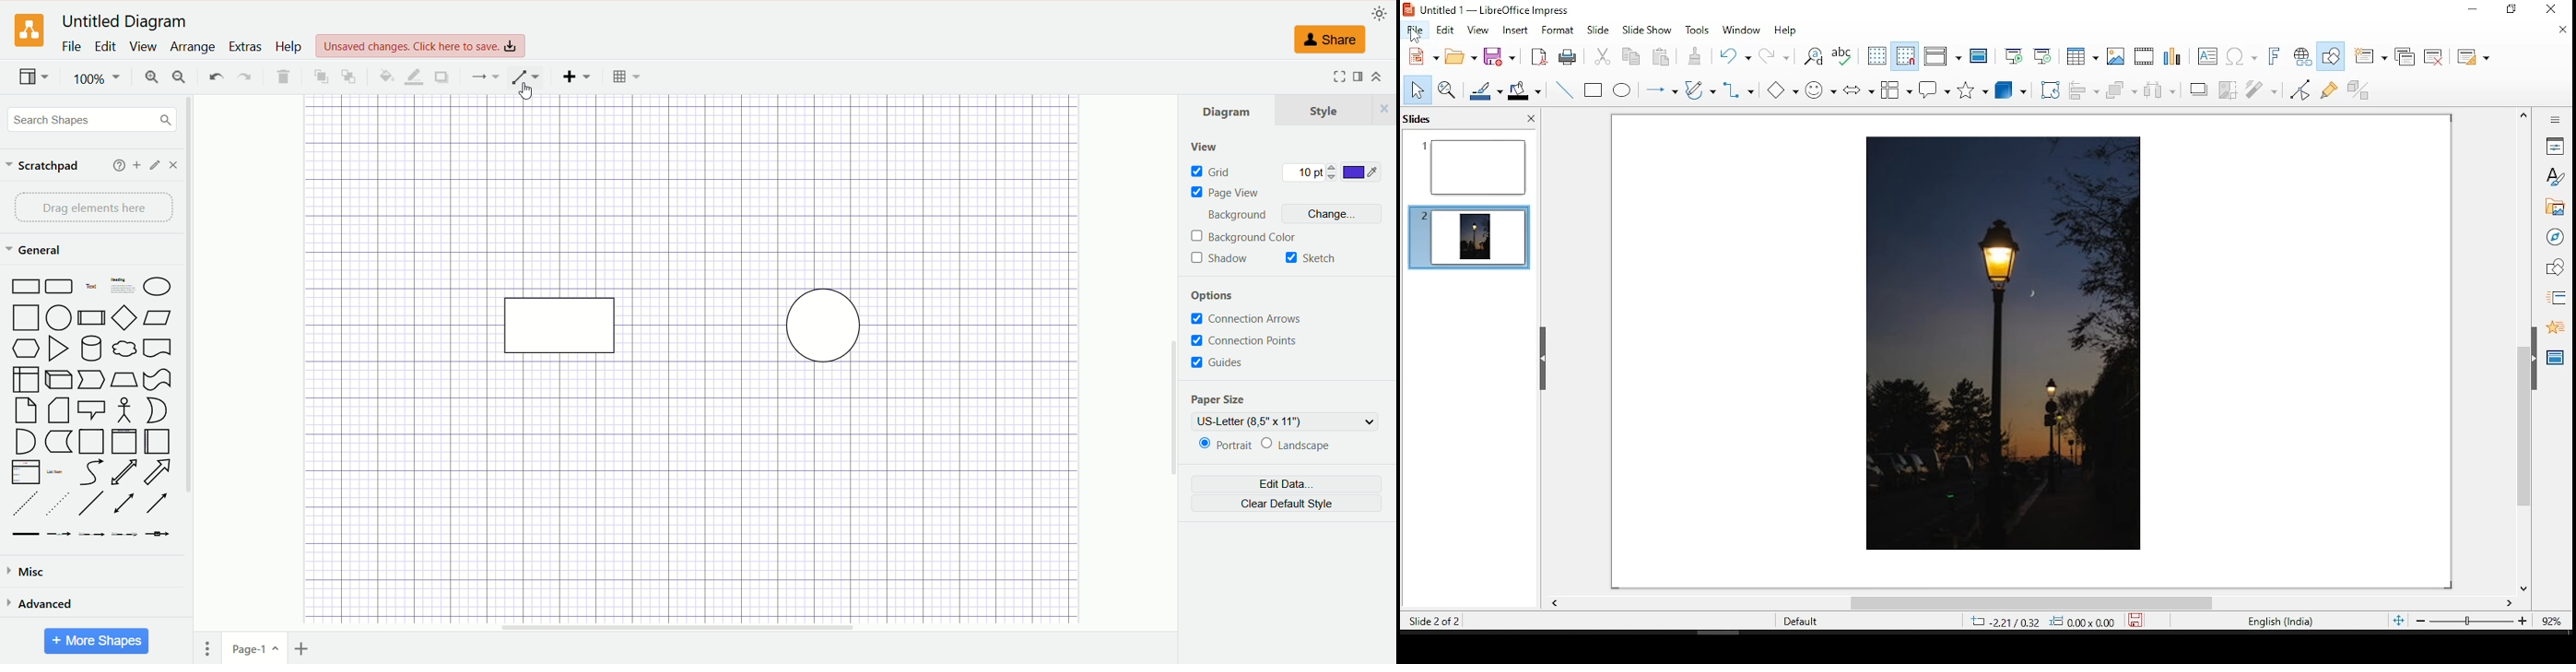  I want to click on toggle point edit mode, so click(2300, 92).